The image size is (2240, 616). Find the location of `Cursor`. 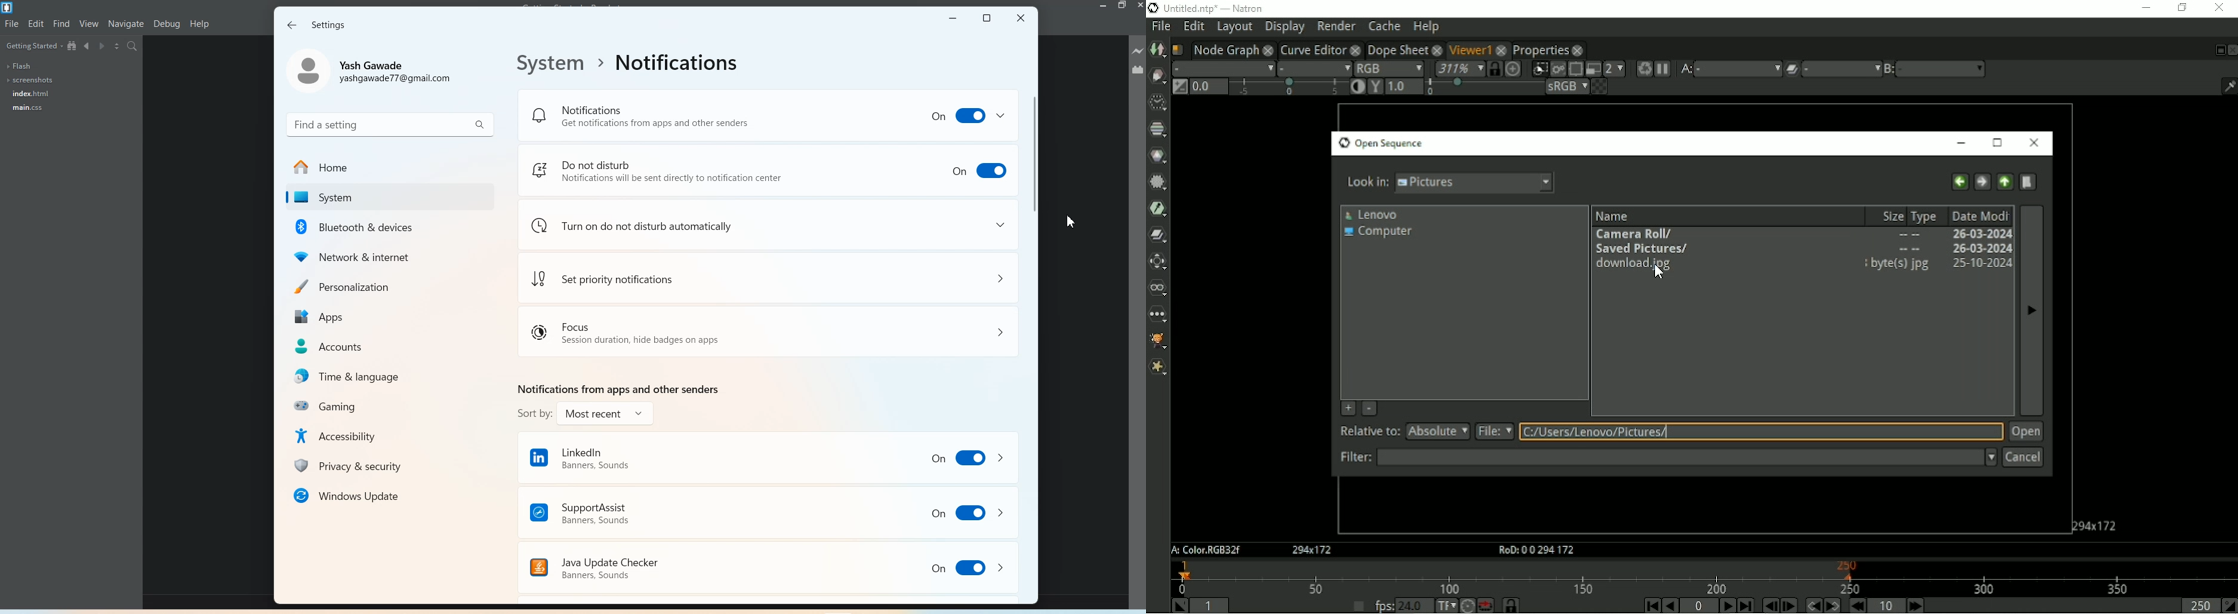

Cursor is located at coordinates (1070, 221).